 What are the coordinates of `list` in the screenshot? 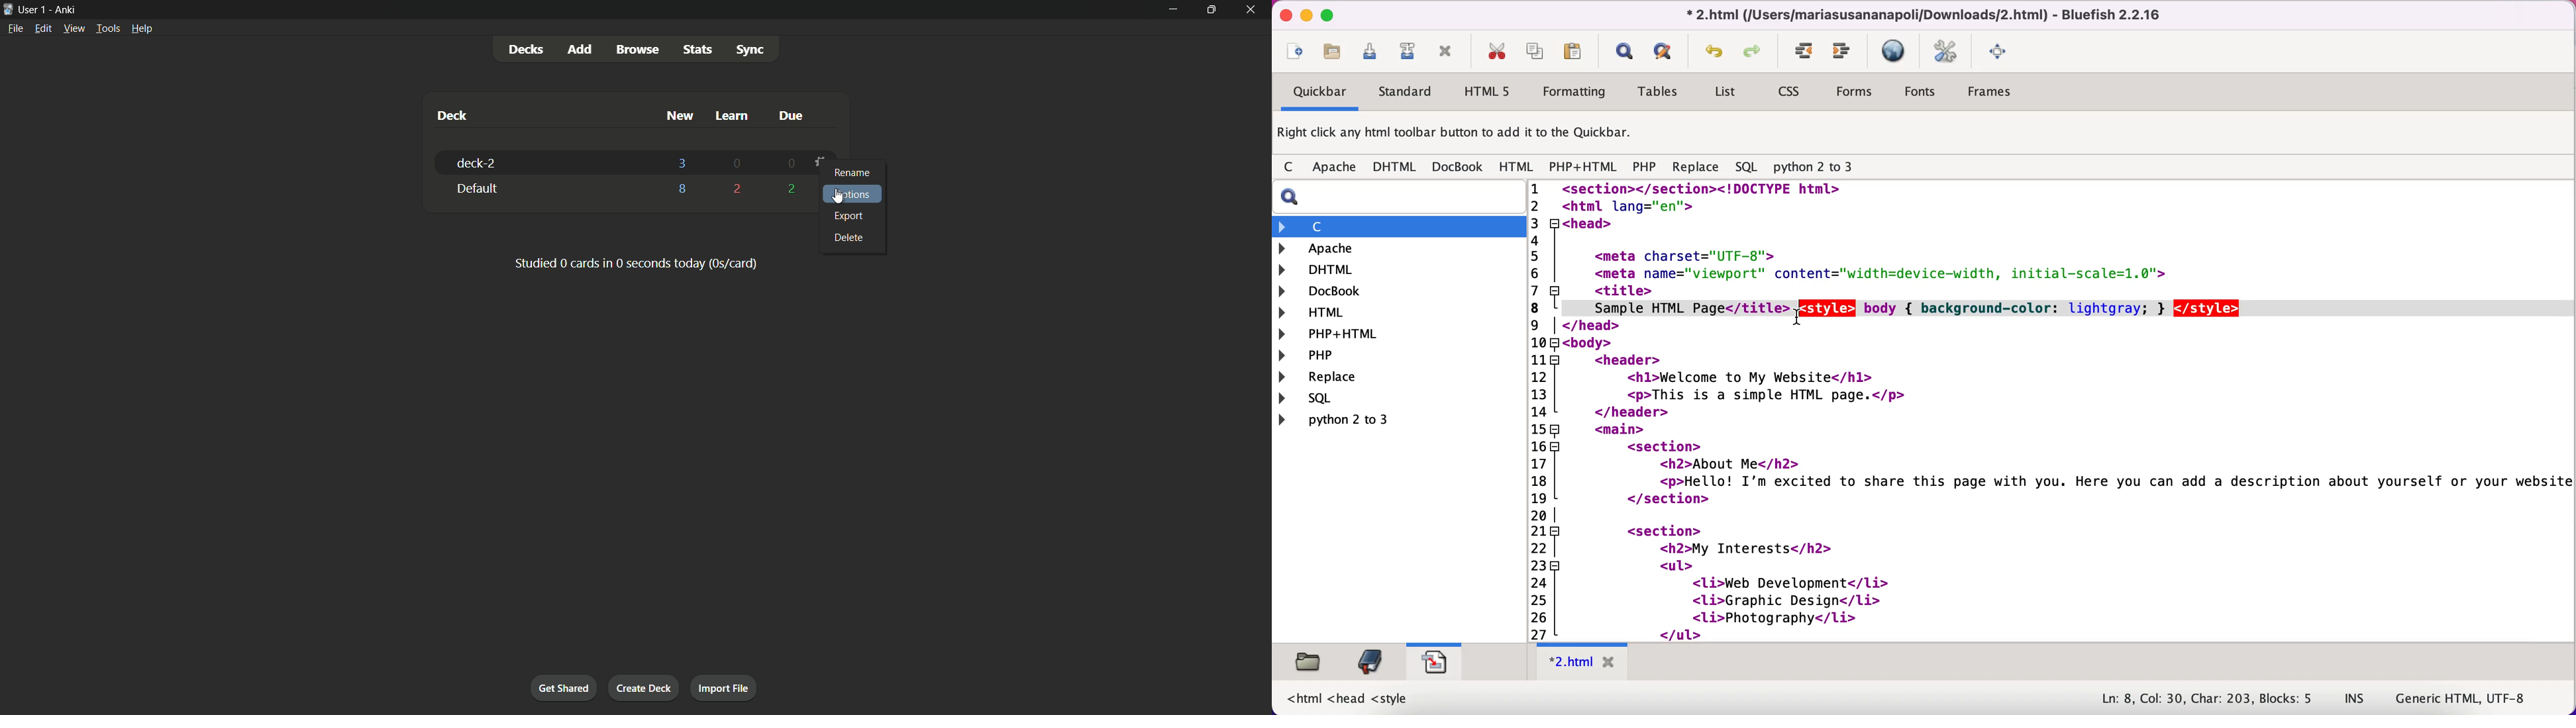 It's located at (1724, 94).